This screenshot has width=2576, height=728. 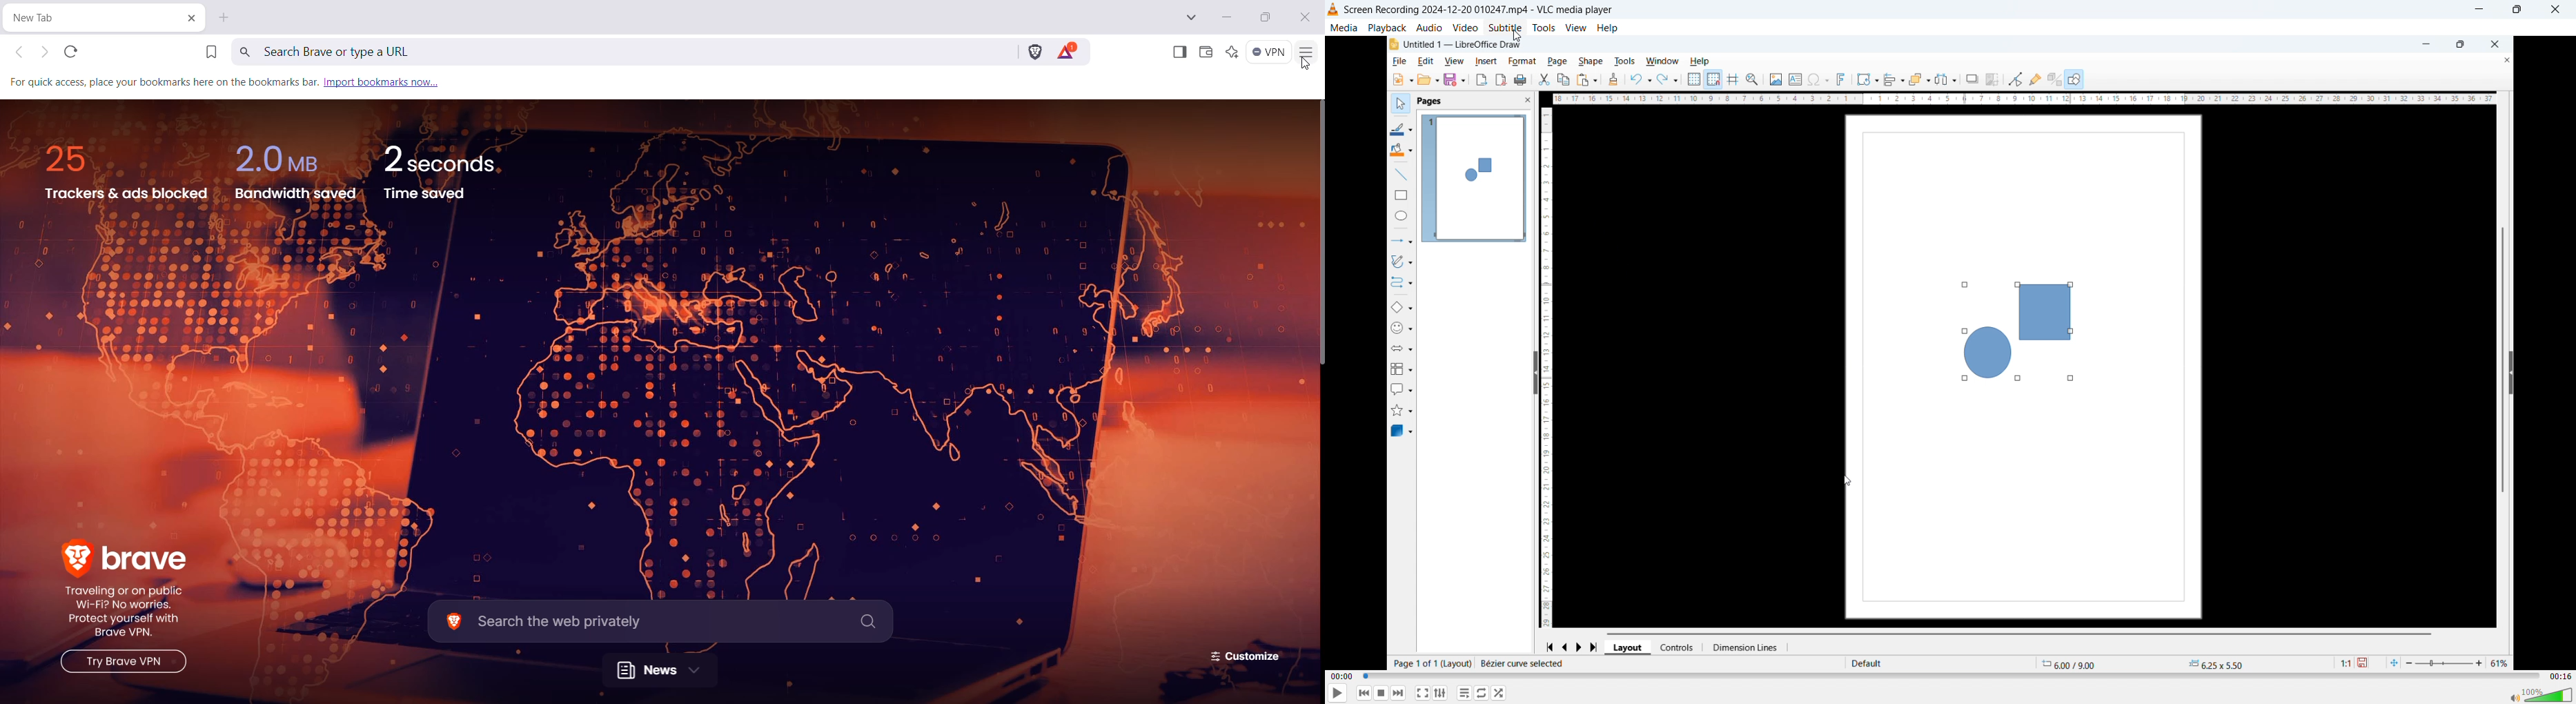 I want to click on export, so click(x=1481, y=80).